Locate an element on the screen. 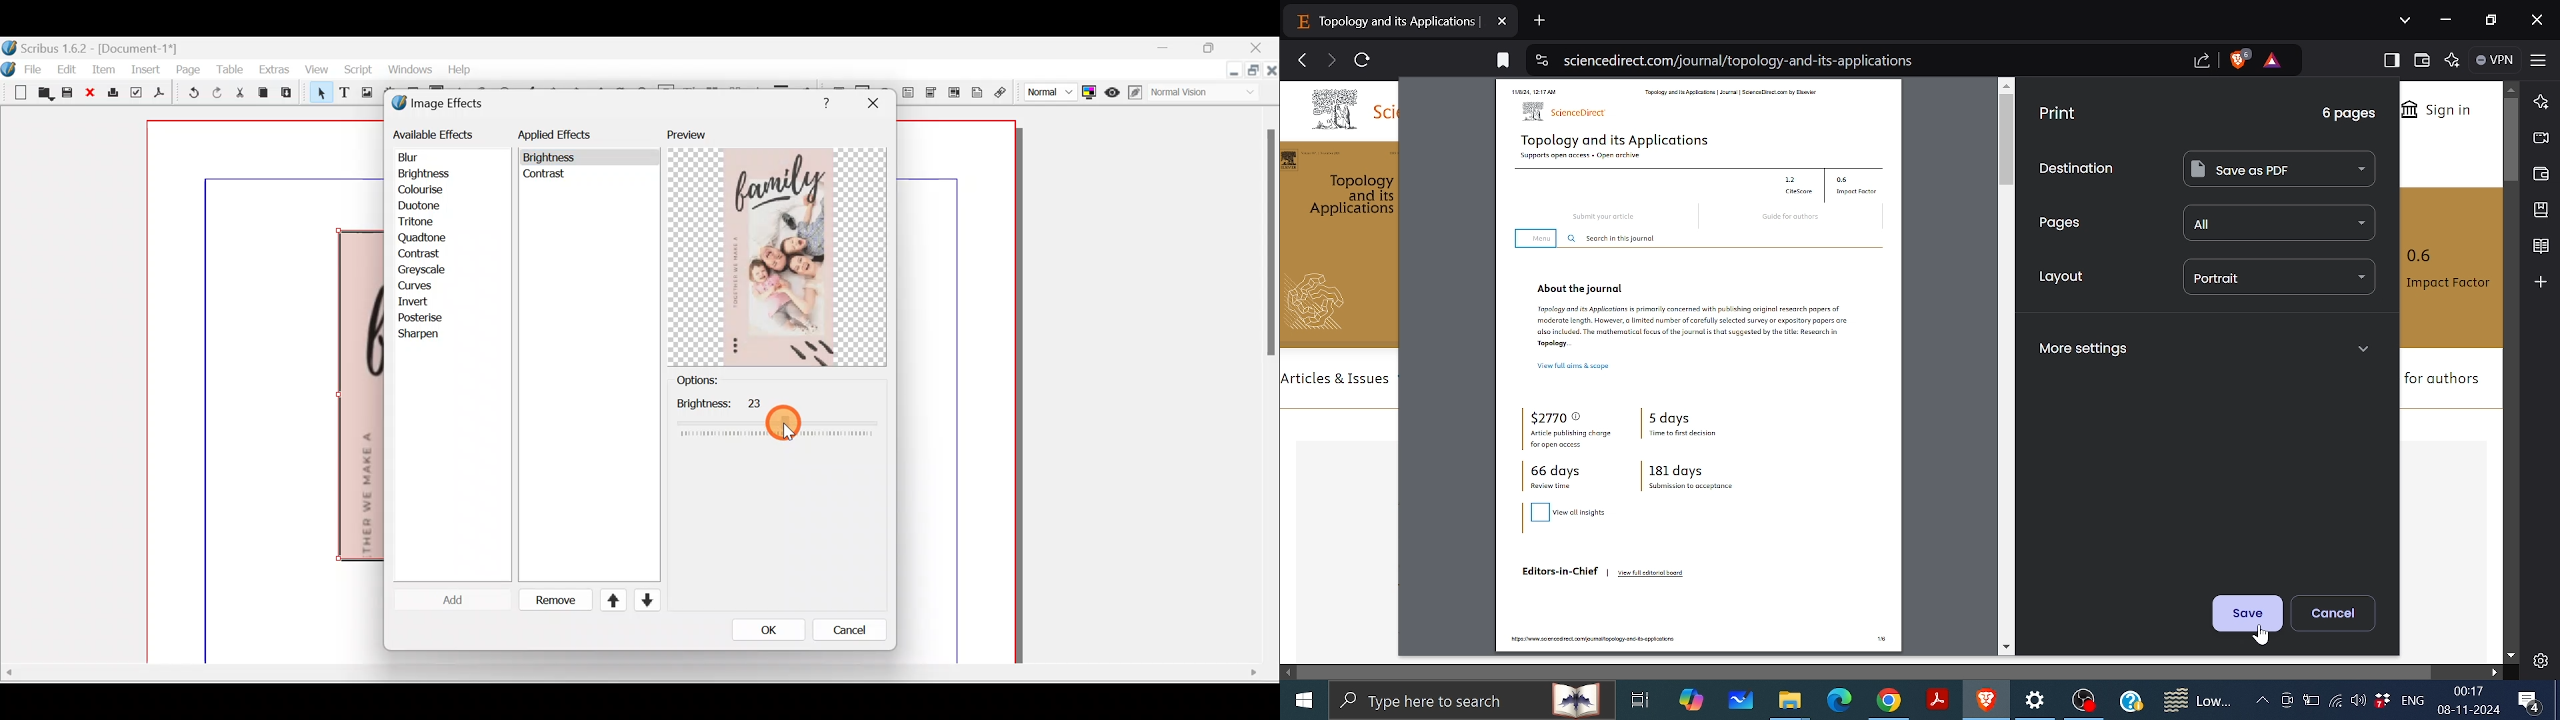 The width and height of the screenshot is (2576, 728). Maximise is located at coordinates (1255, 73).